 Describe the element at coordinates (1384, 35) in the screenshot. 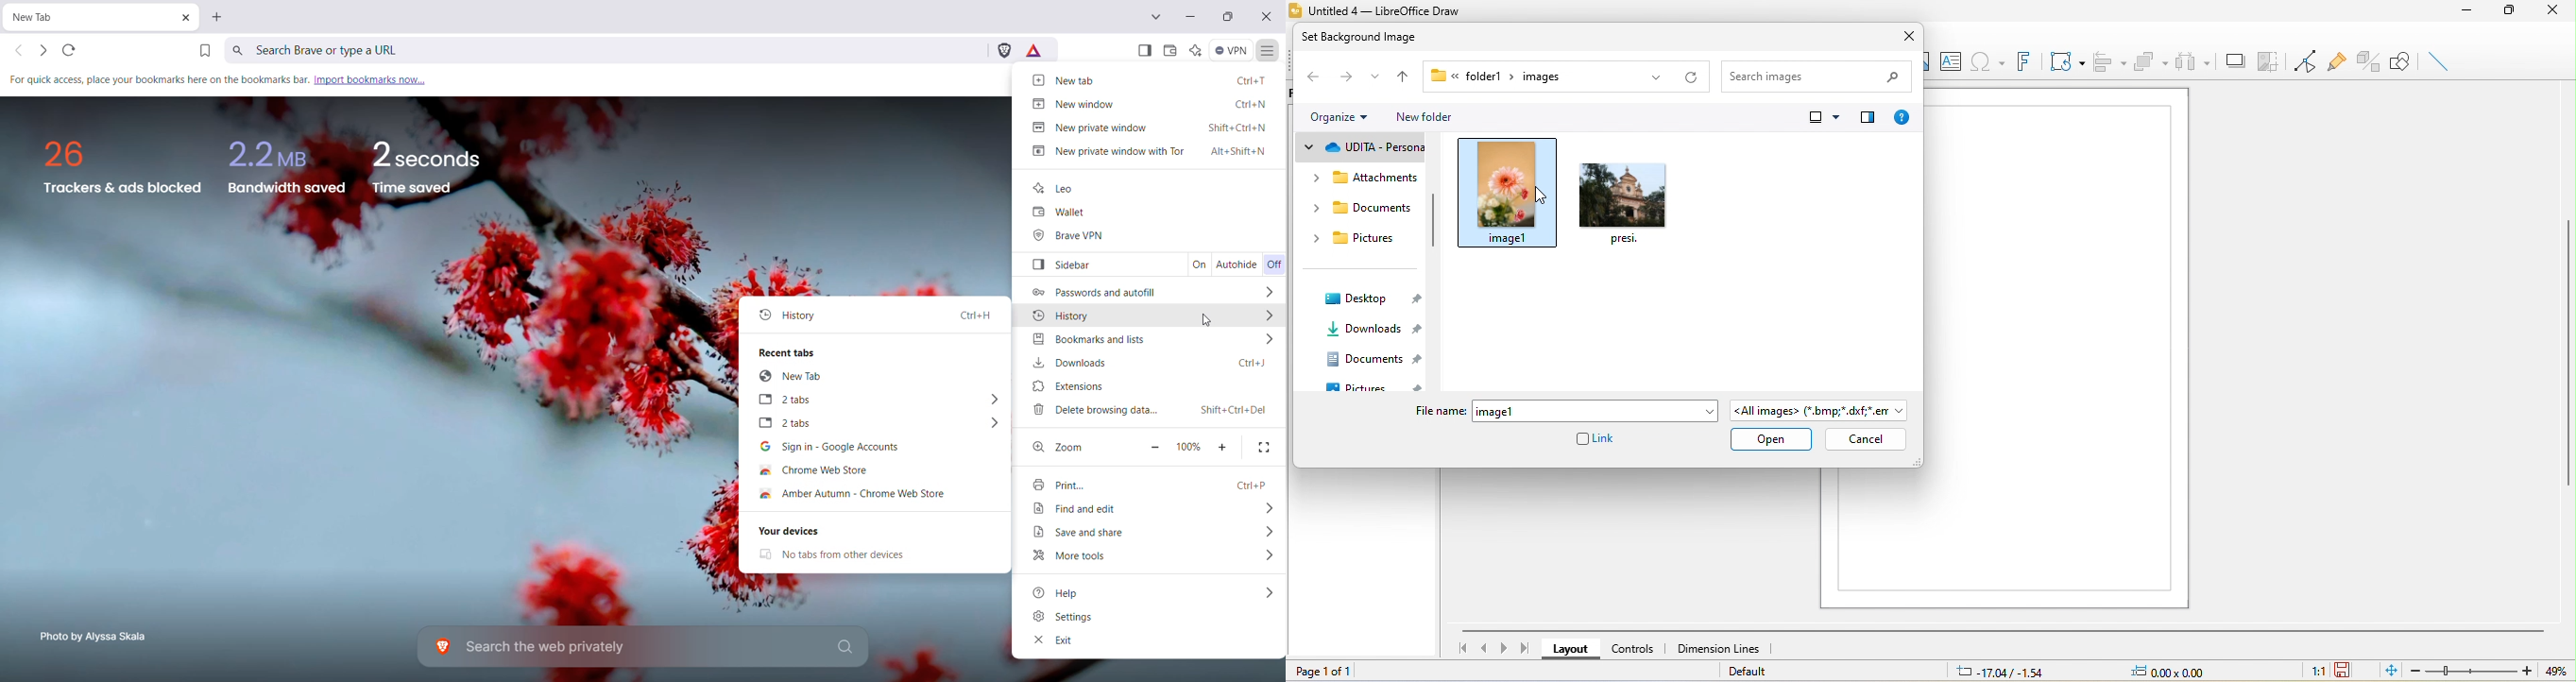

I see `set background image` at that location.